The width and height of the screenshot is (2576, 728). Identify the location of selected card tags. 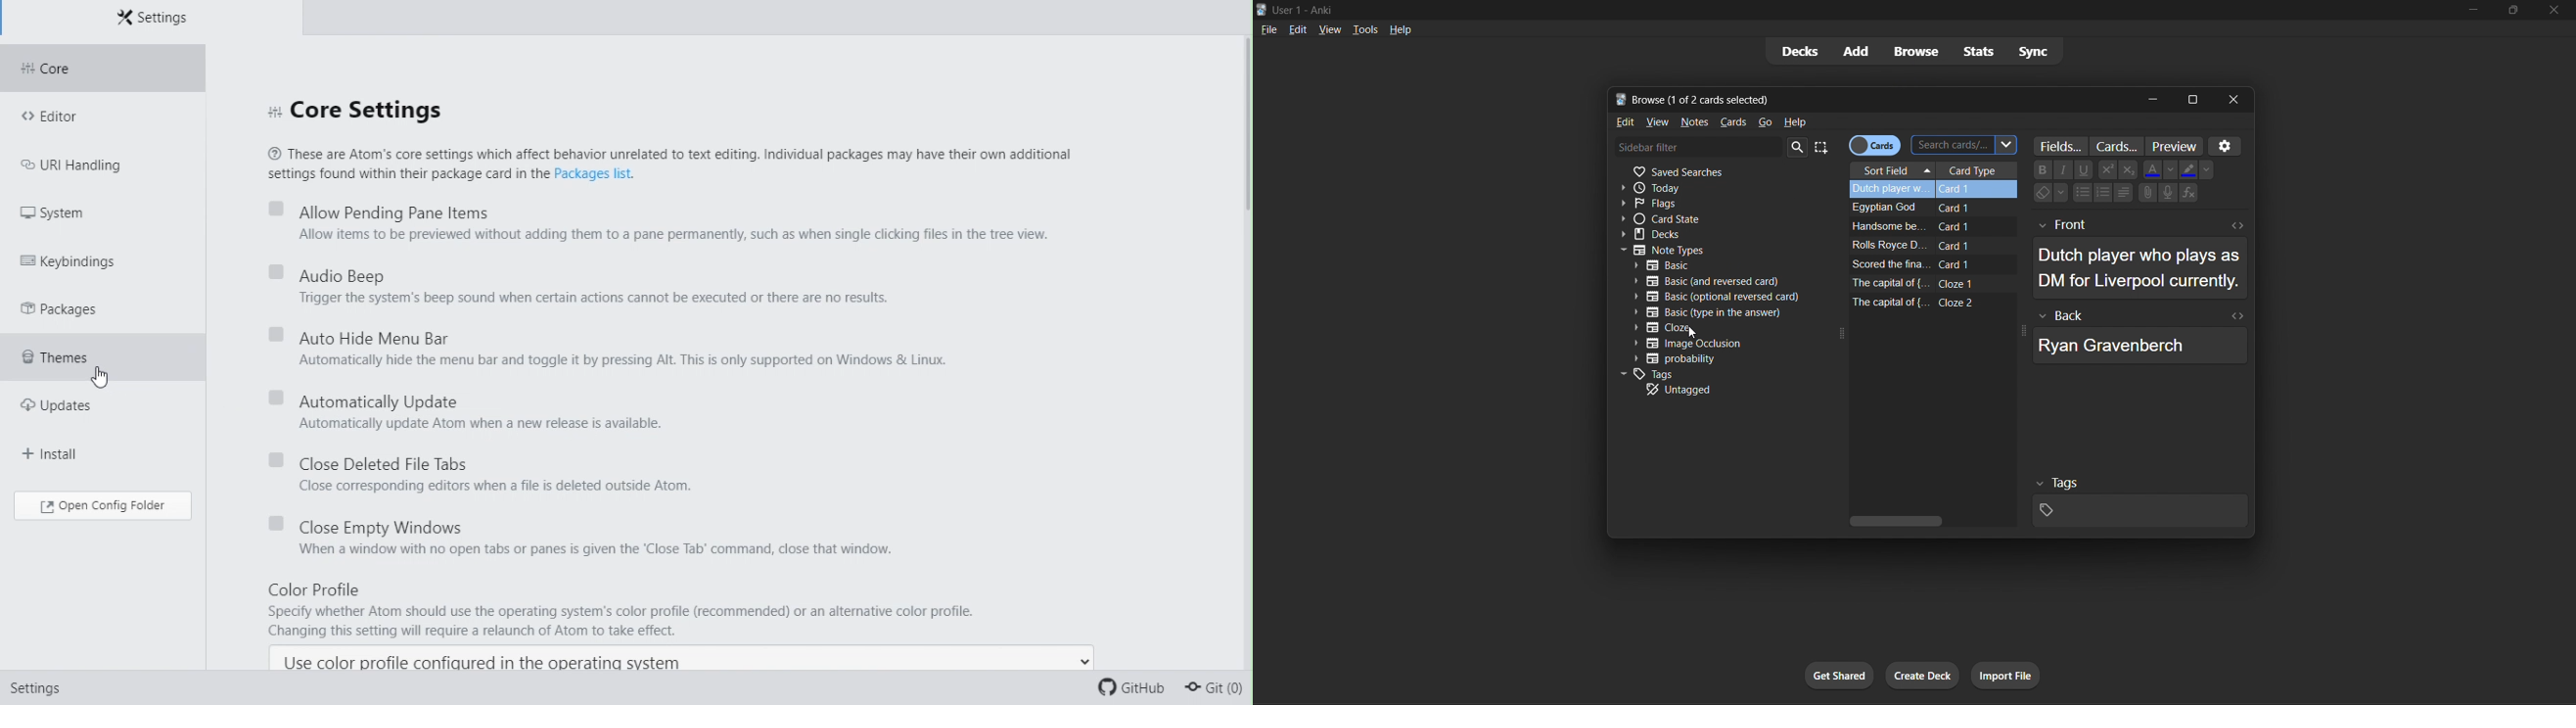
(2144, 504).